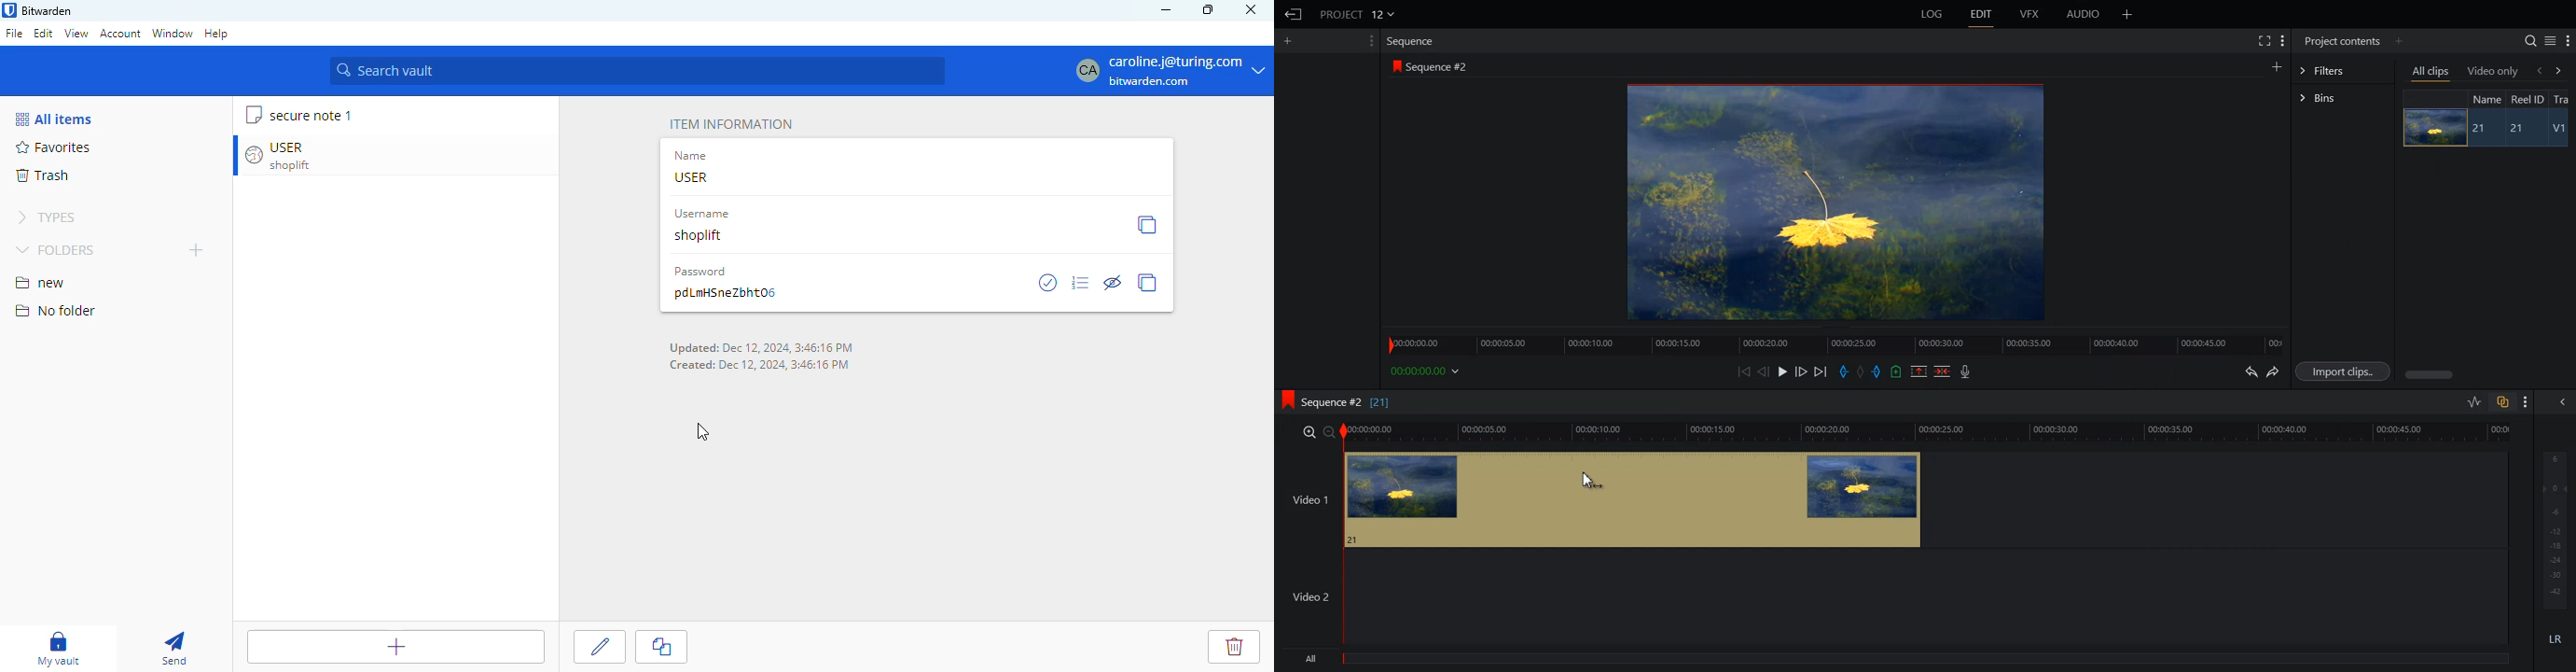 The height and width of the screenshot is (672, 2576). What do you see at coordinates (310, 115) in the screenshot?
I see `secure note 1` at bounding box center [310, 115].